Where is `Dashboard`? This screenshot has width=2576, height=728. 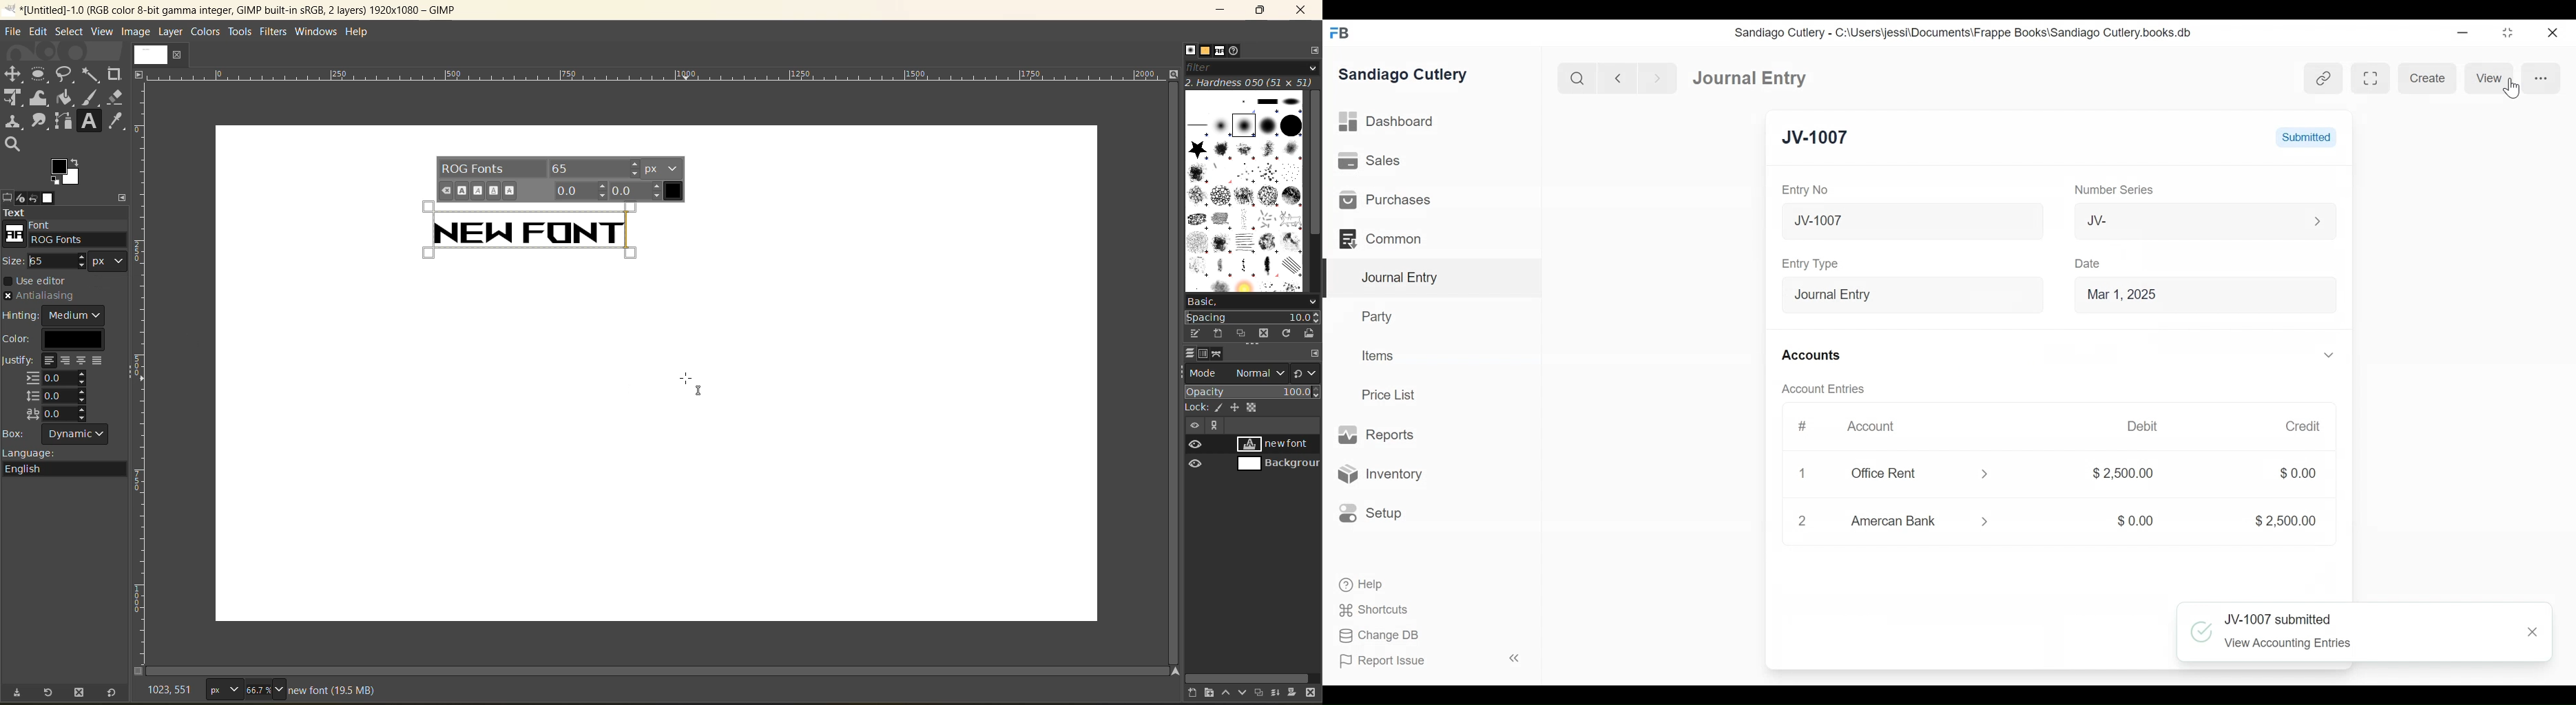 Dashboard is located at coordinates (1745, 76).